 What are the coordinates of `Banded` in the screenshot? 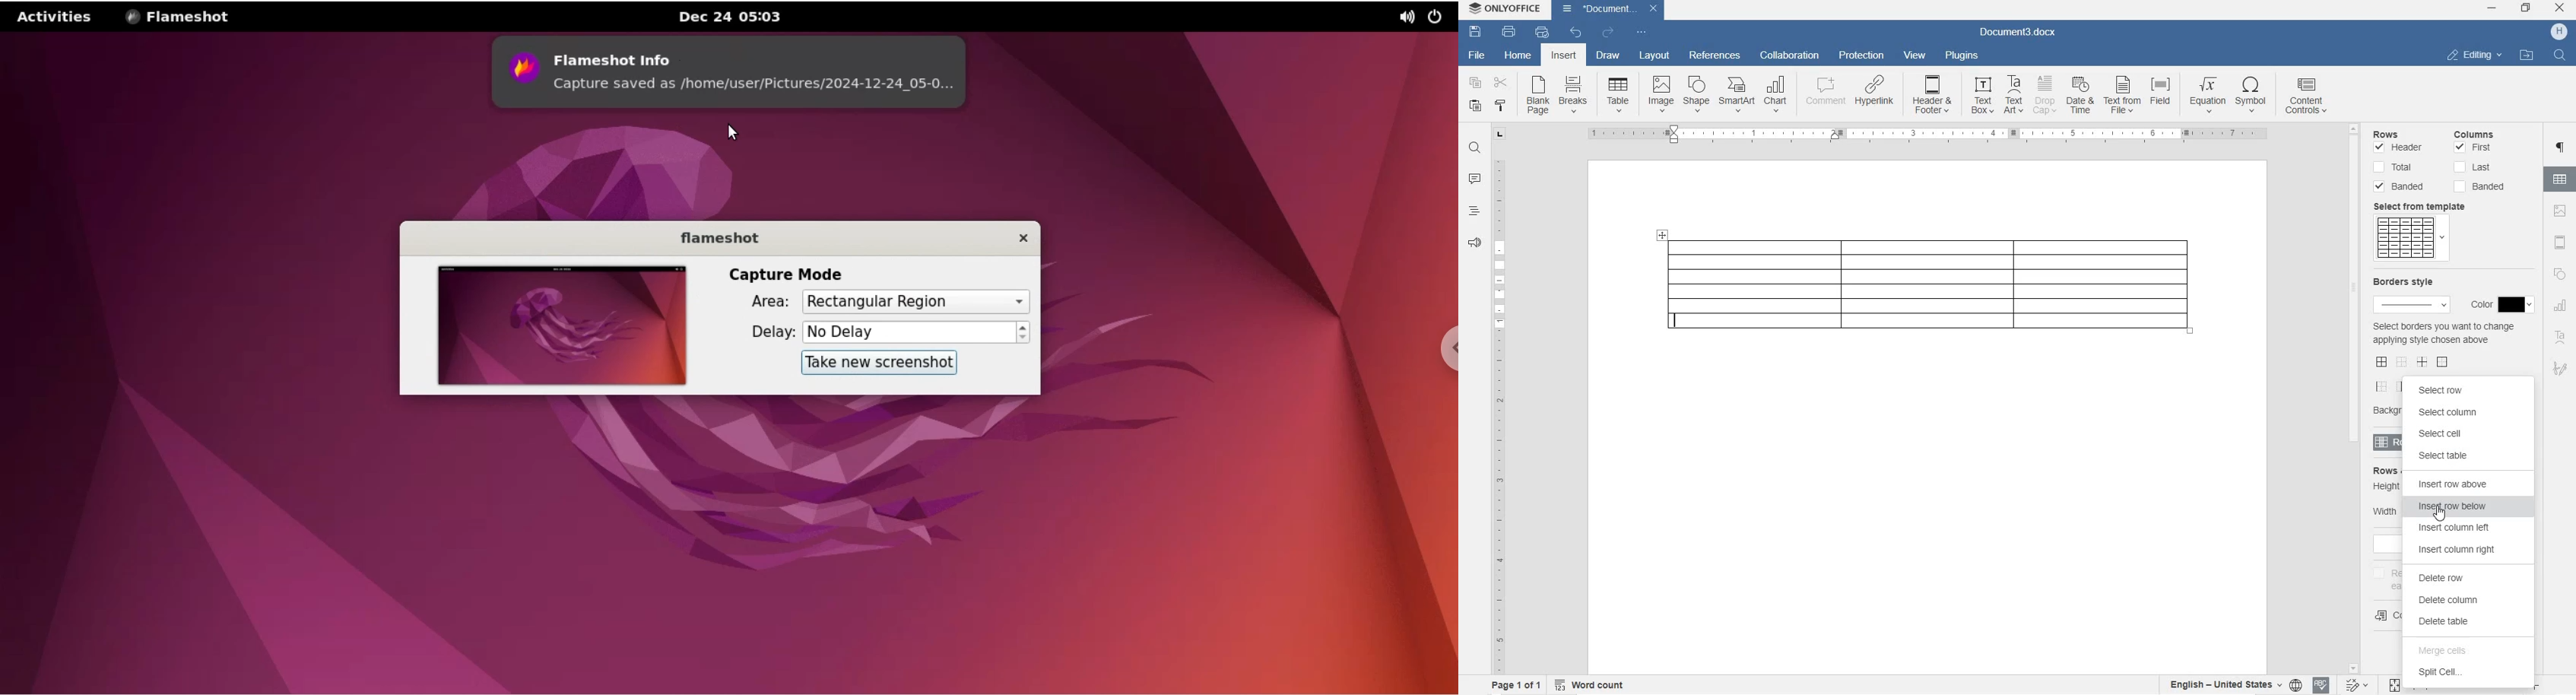 It's located at (2479, 187).